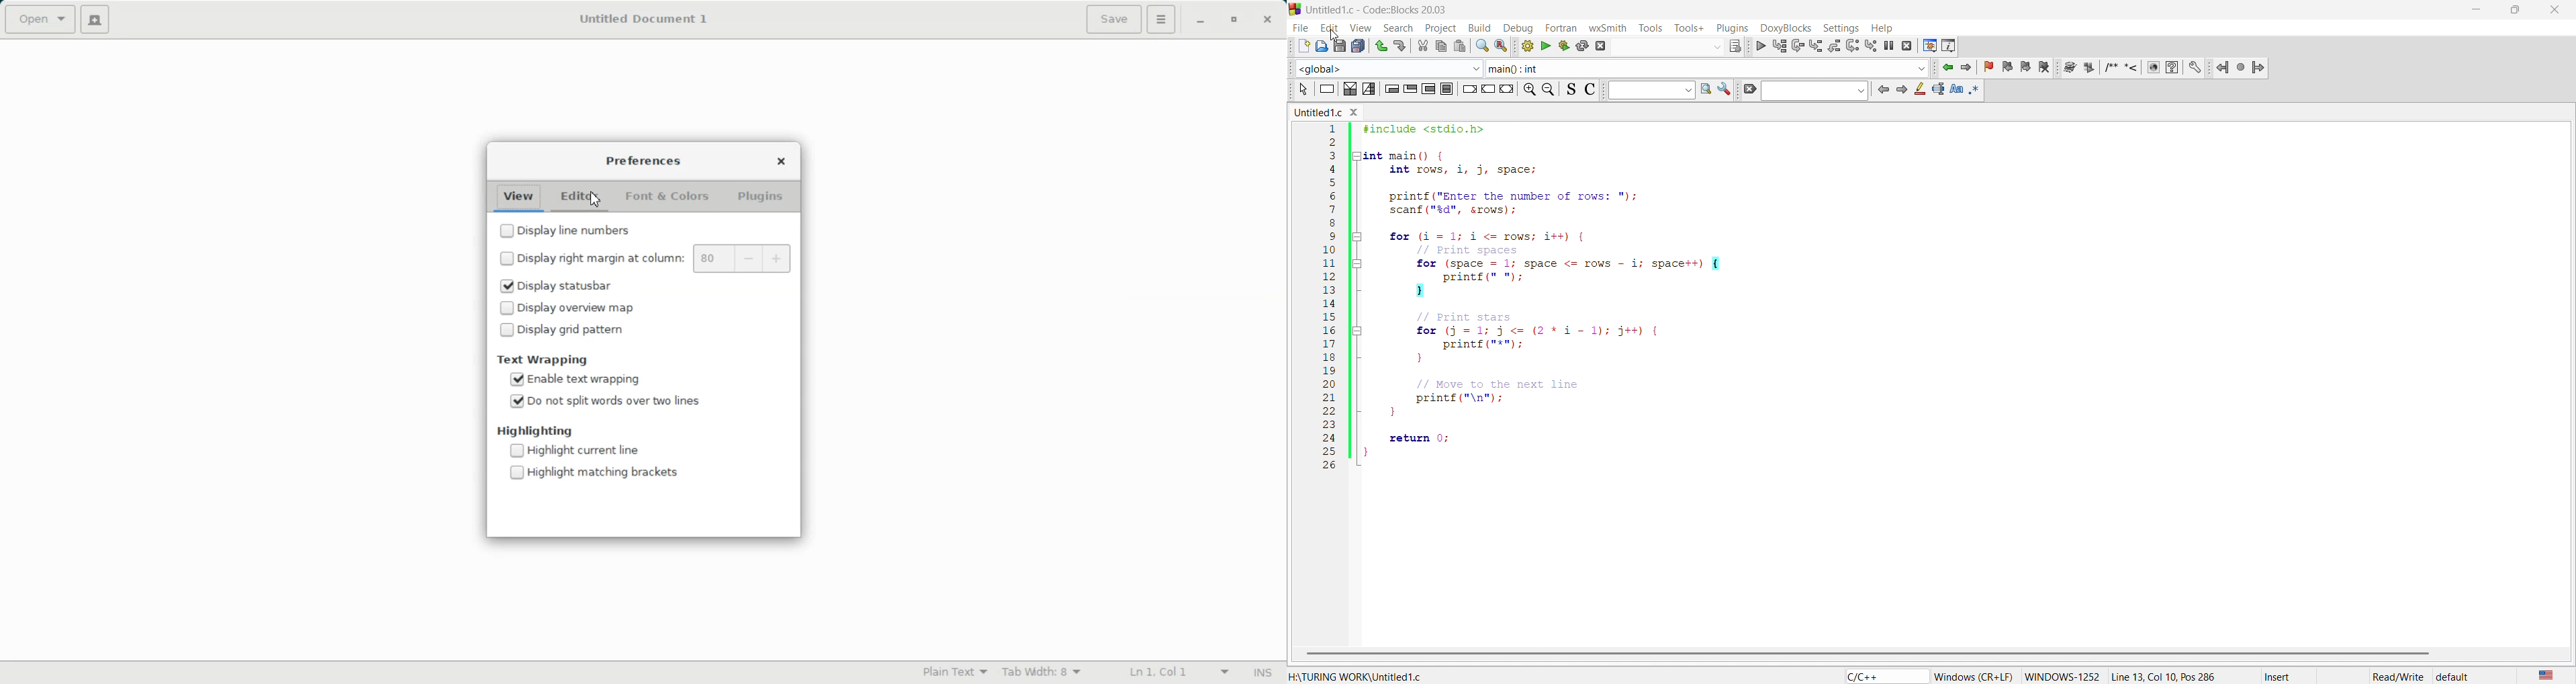  What do you see at coordinates (1882, 27) in the screenshot?
I see `help` at bounding box center [1882, 27].